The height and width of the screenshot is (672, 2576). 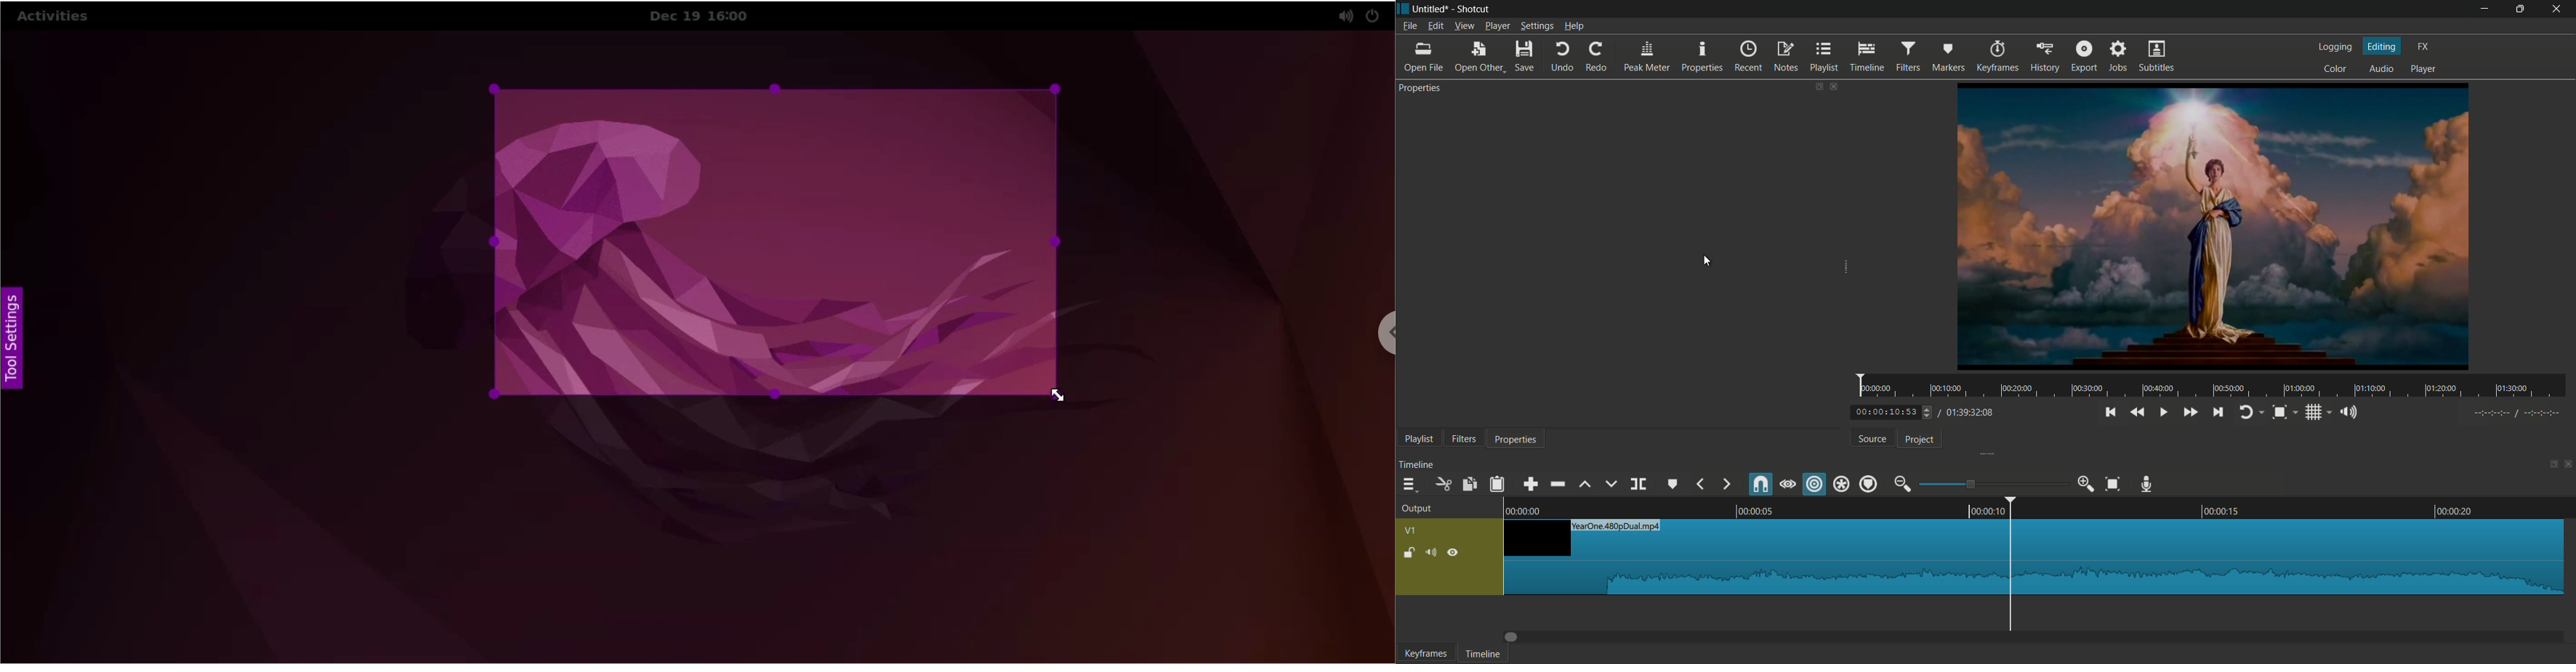 What do you see at coordinates (2157, 55) in the screenshot?
I see `subtitles` at bounding box center [2157, 55].